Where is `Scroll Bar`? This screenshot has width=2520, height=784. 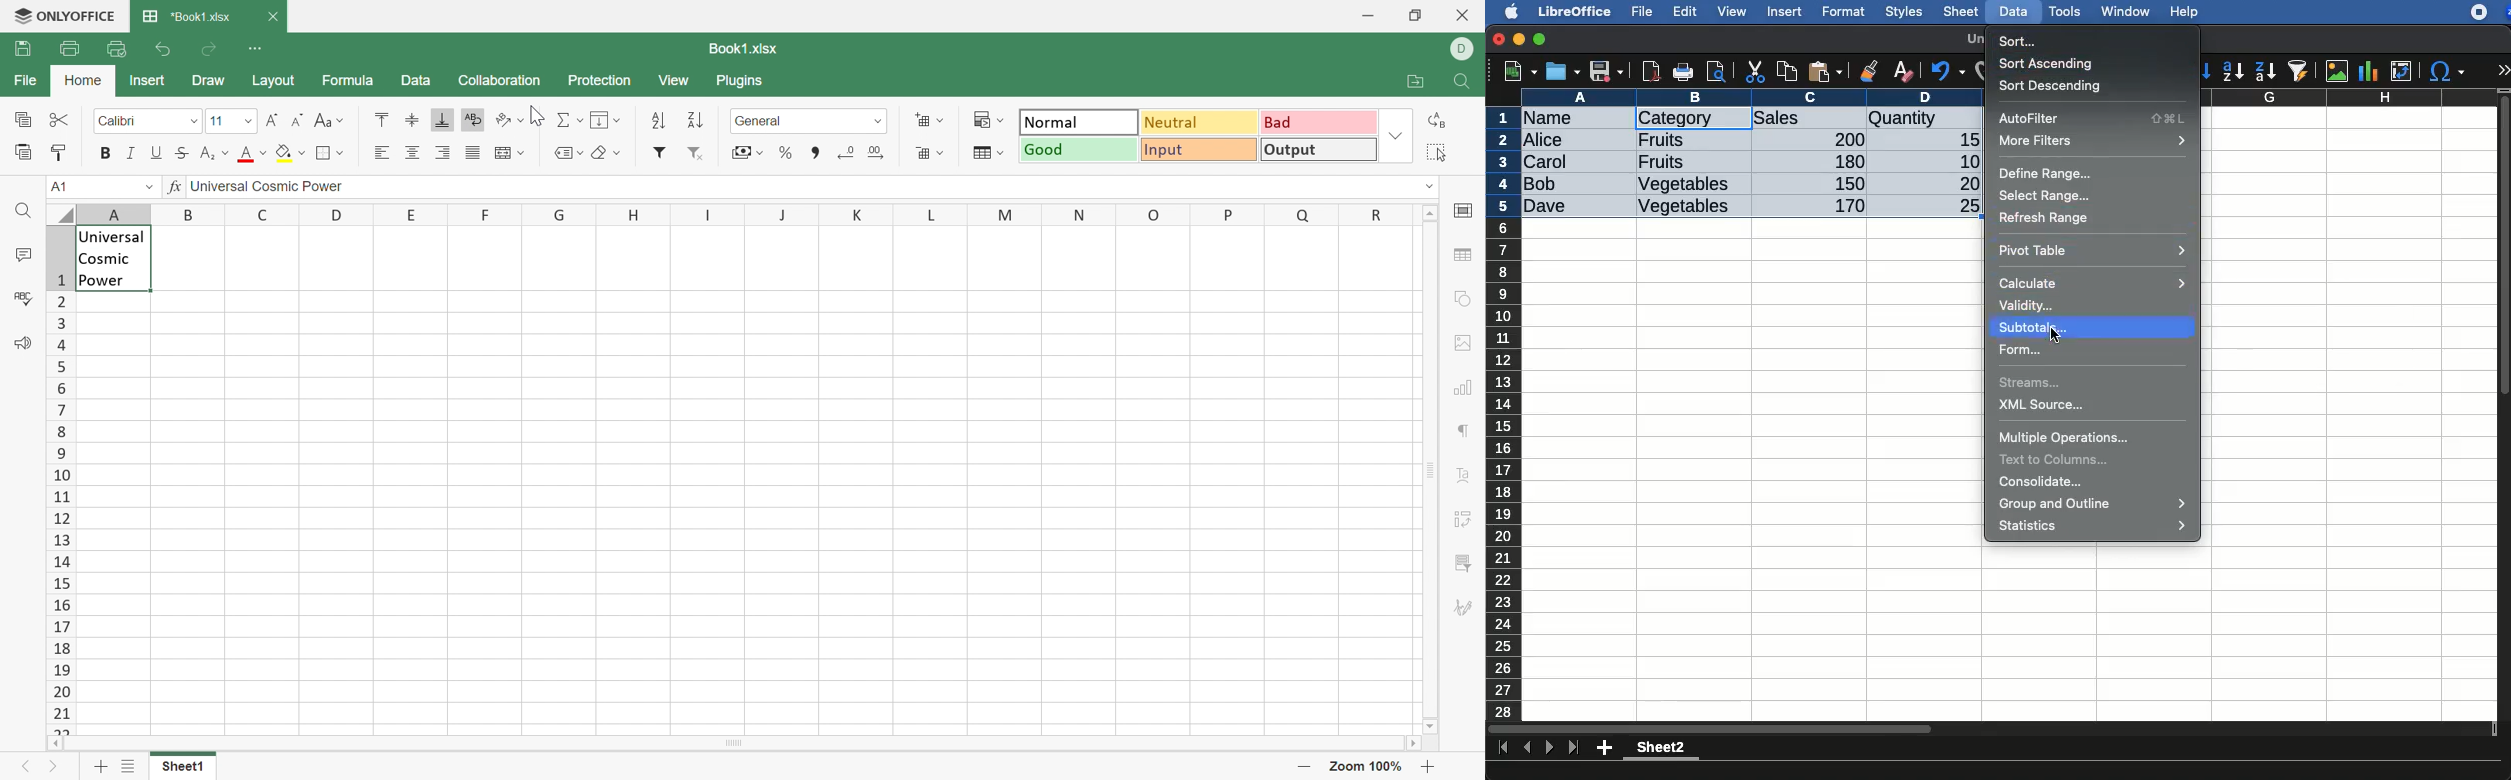 Scroll Bar is located at coordinates (1434, 473).